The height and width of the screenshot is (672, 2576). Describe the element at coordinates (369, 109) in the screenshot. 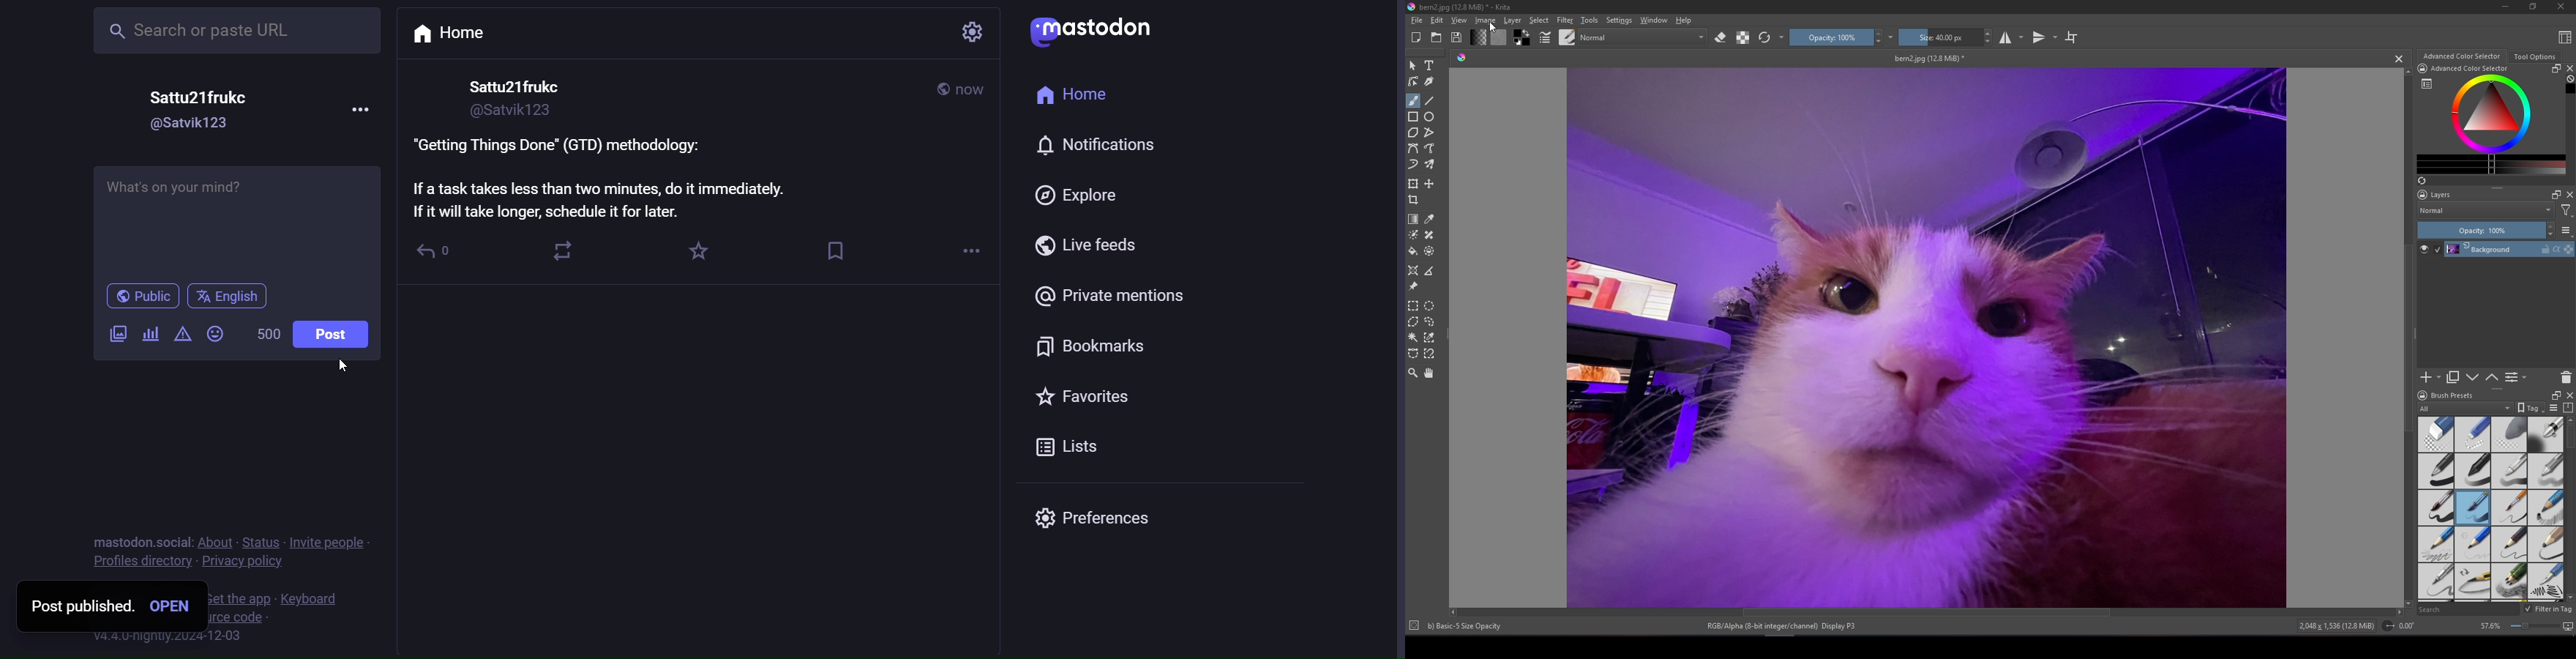

I see `more` at that location.